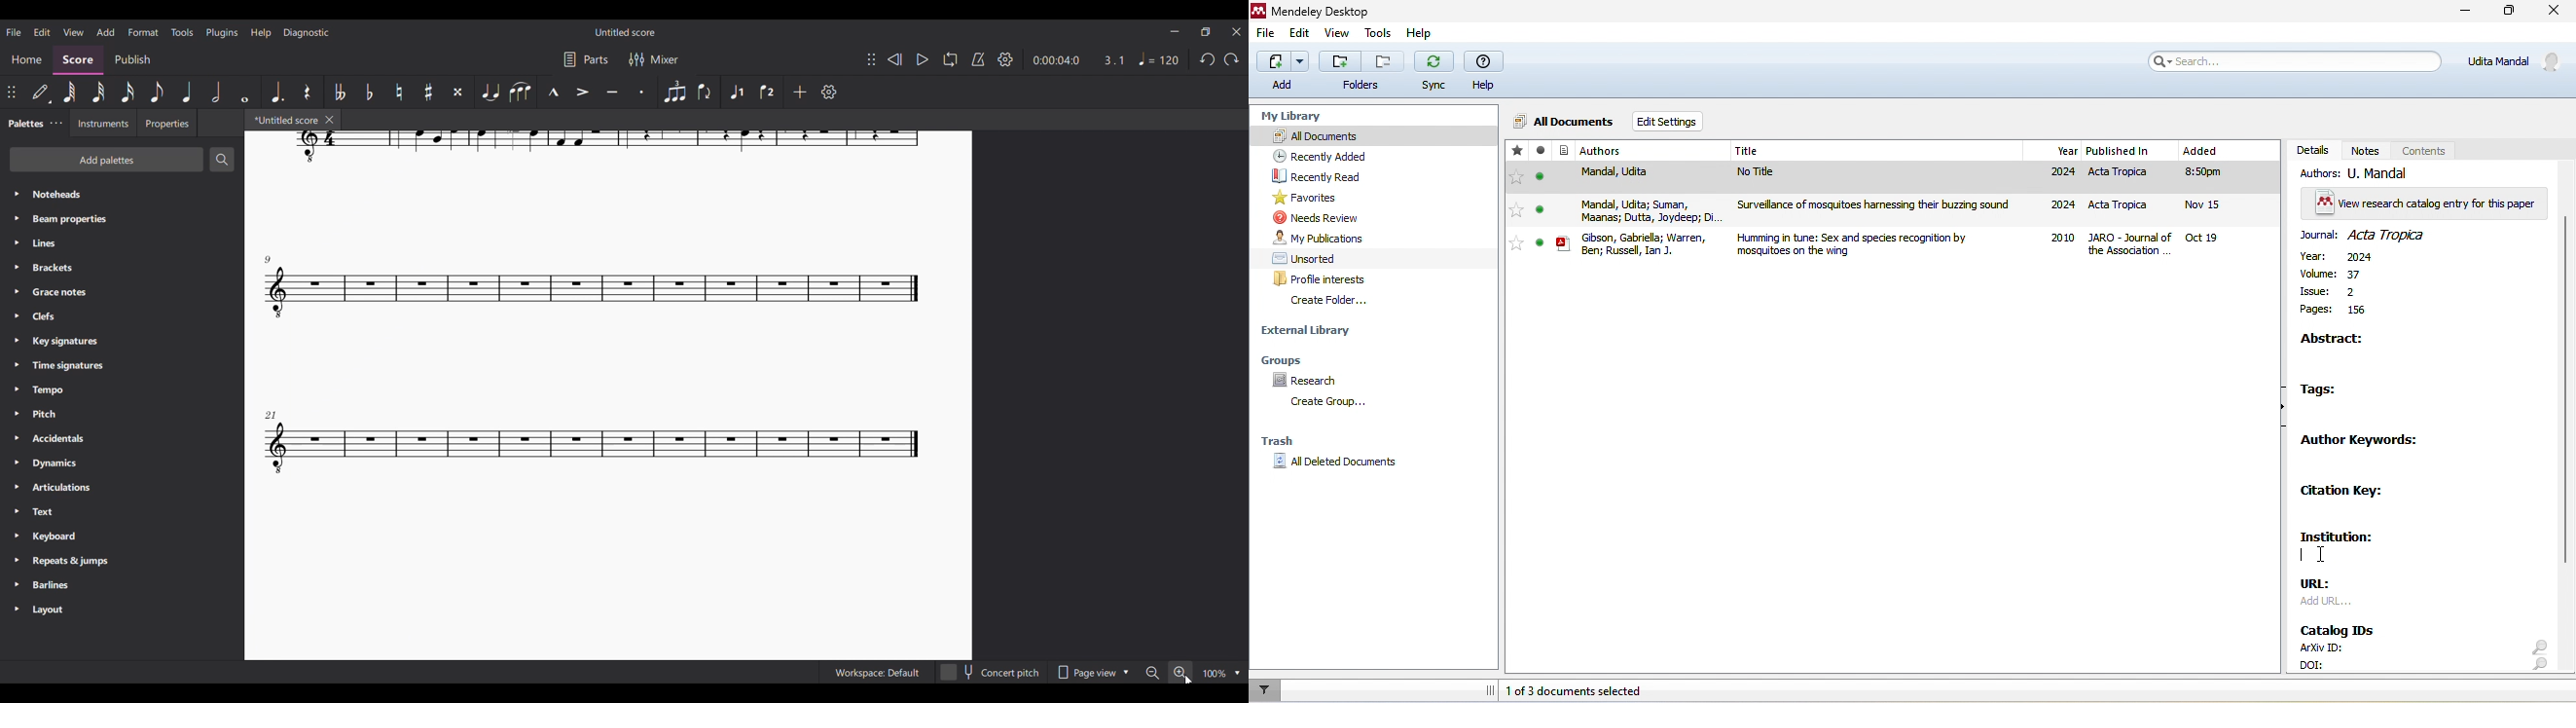 This screenshot has height=728, width=2576. Describe the element at coordinates (1671, 121) in the screenshot. I see `edit setting` at that location.